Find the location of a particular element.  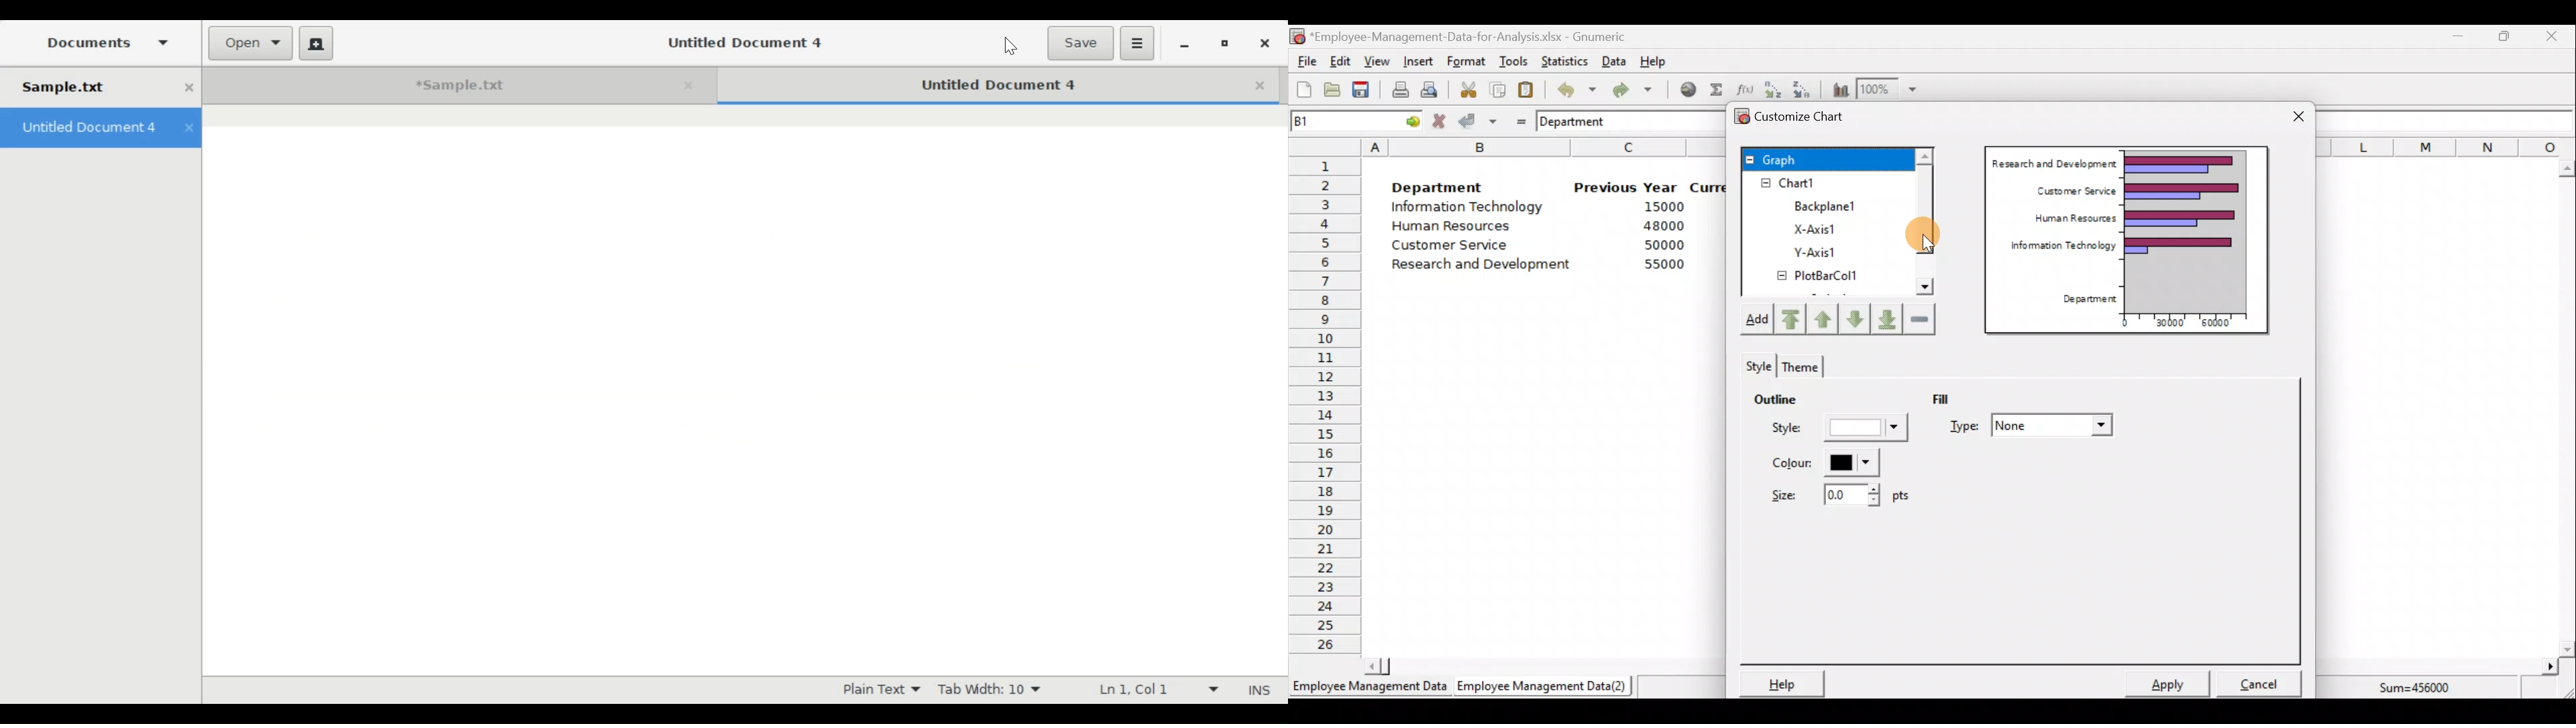

Insert a chart is located at coordinates (1837, 89).